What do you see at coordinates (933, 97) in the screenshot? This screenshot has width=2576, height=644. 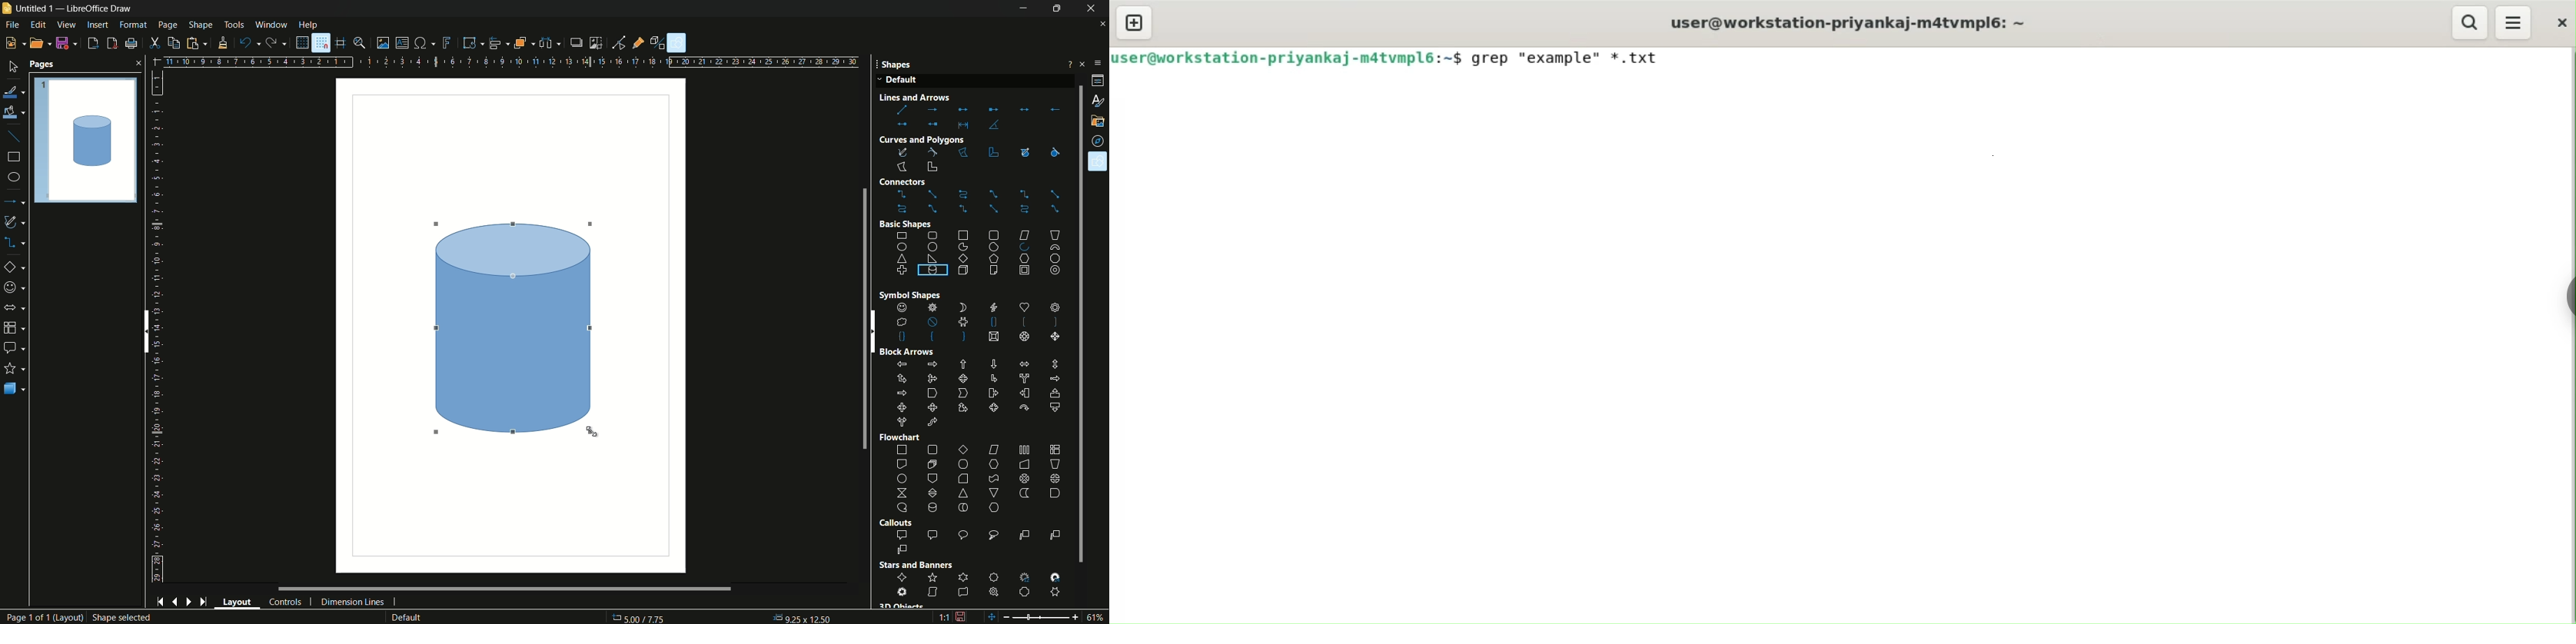 I see `Line and Arrow` at bounding box center [933, 97].